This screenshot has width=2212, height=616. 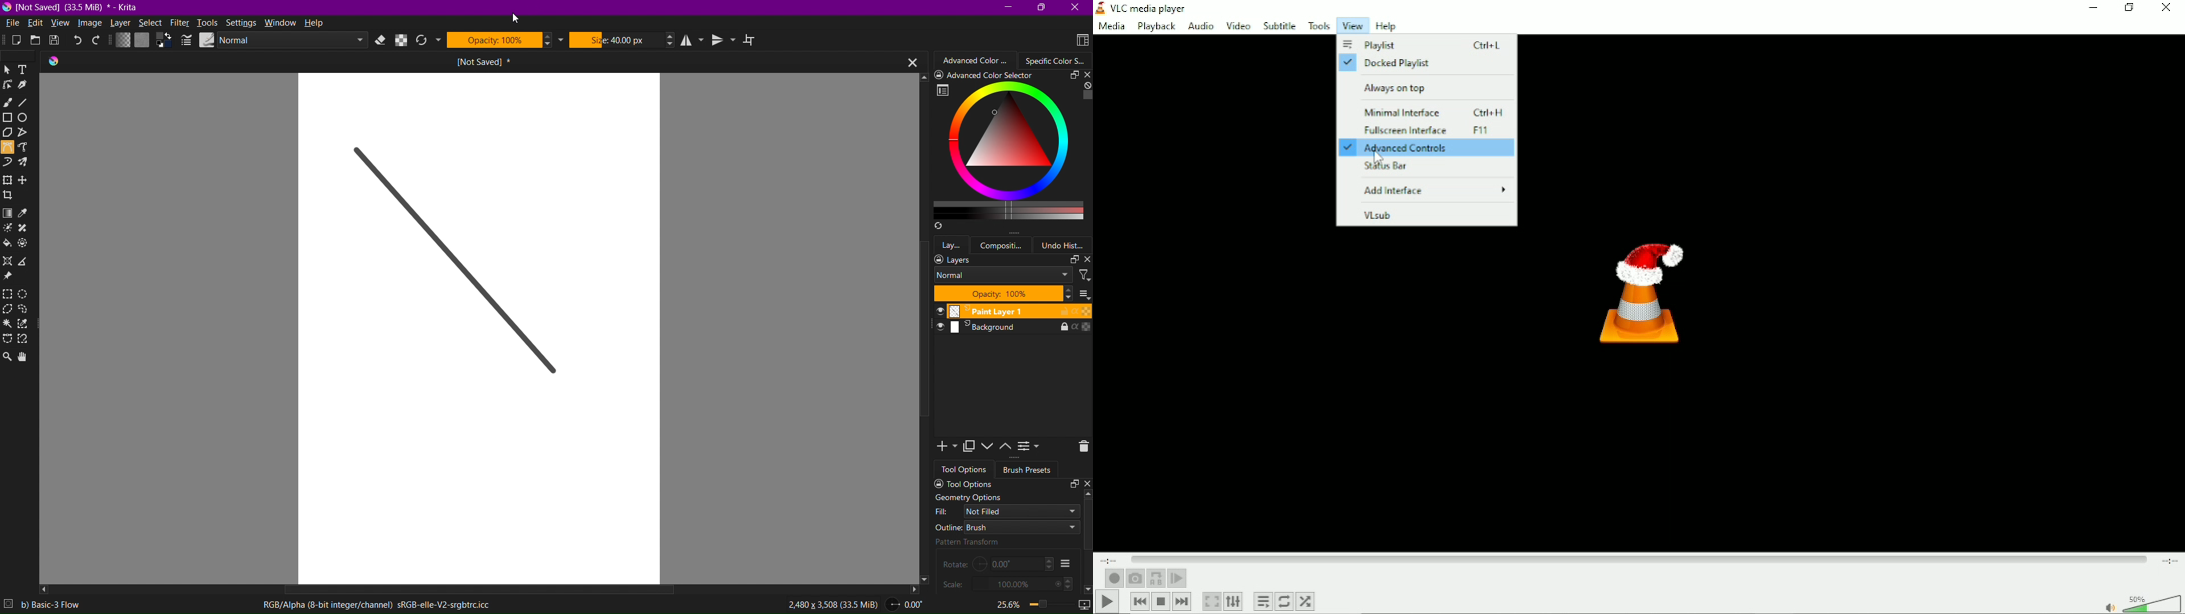 I want to click on fullscreen interface, so click(x=1422, y=131).